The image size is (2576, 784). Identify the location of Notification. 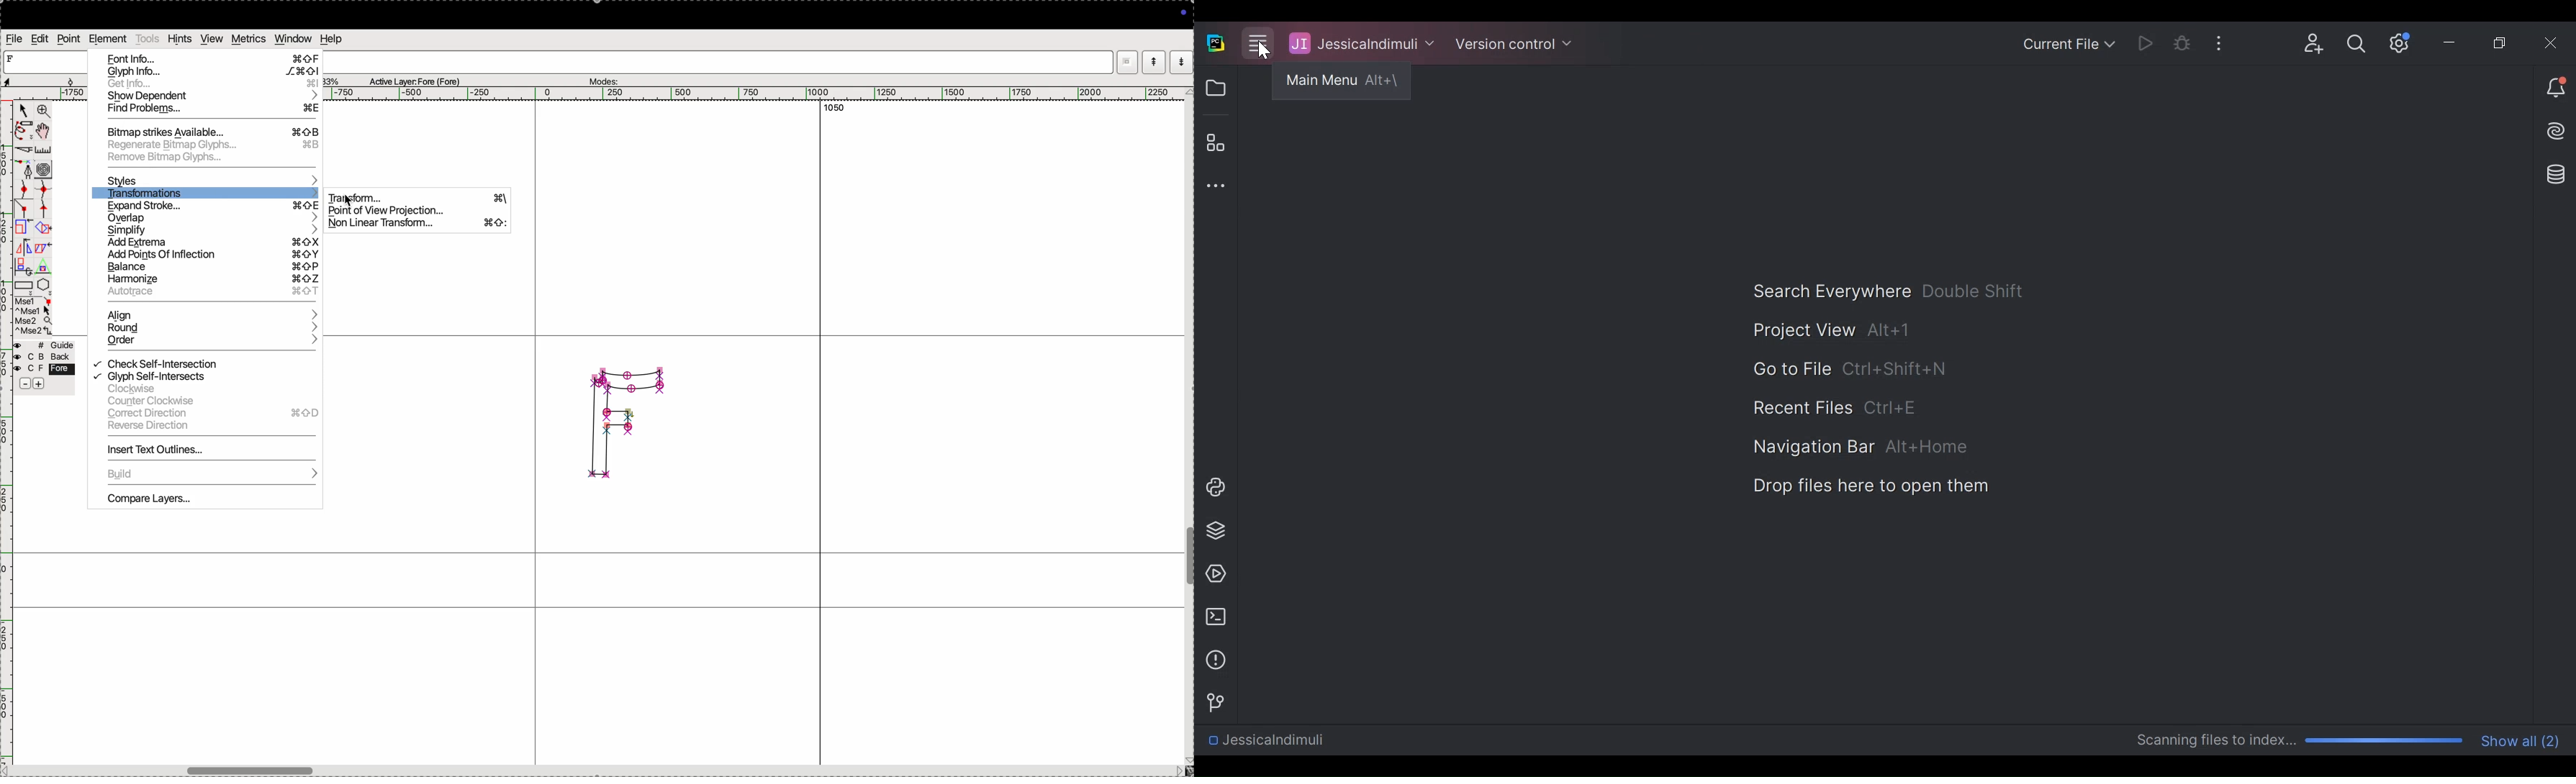
(2555, 88).